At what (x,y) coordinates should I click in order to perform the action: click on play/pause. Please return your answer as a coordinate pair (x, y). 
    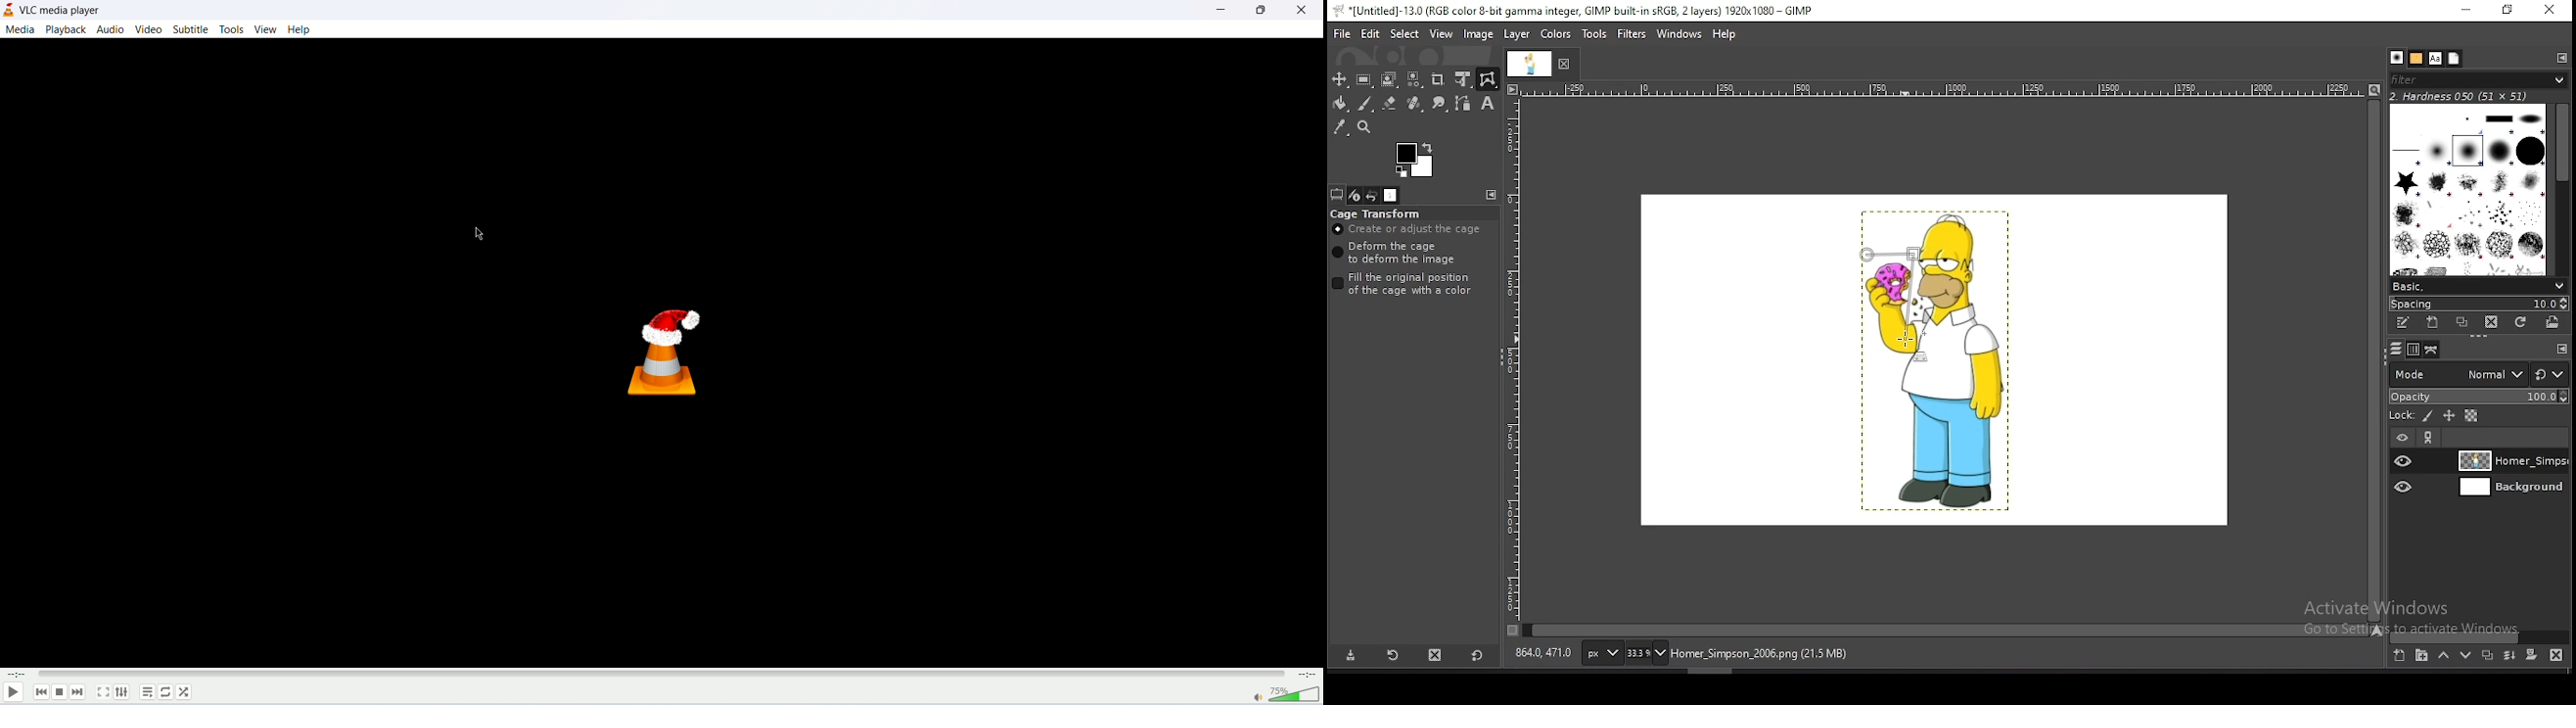
    Looking at the image, I should click on (12, 693).